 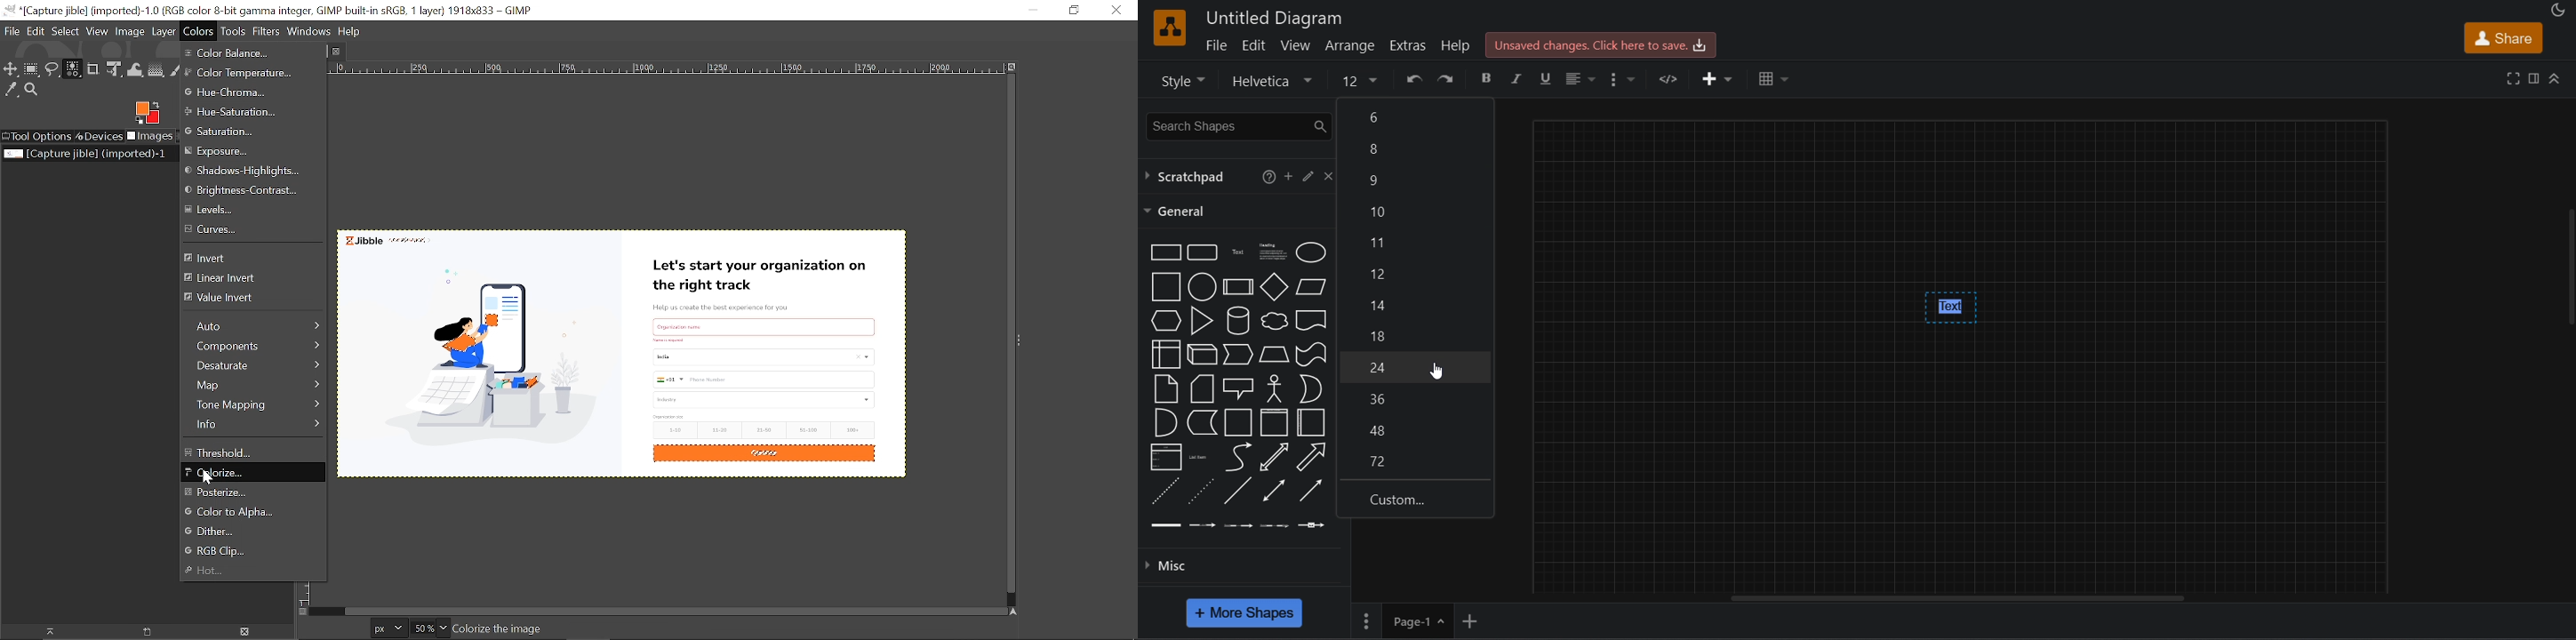 I want to click on more shapes, so click(x=1244, y=613).